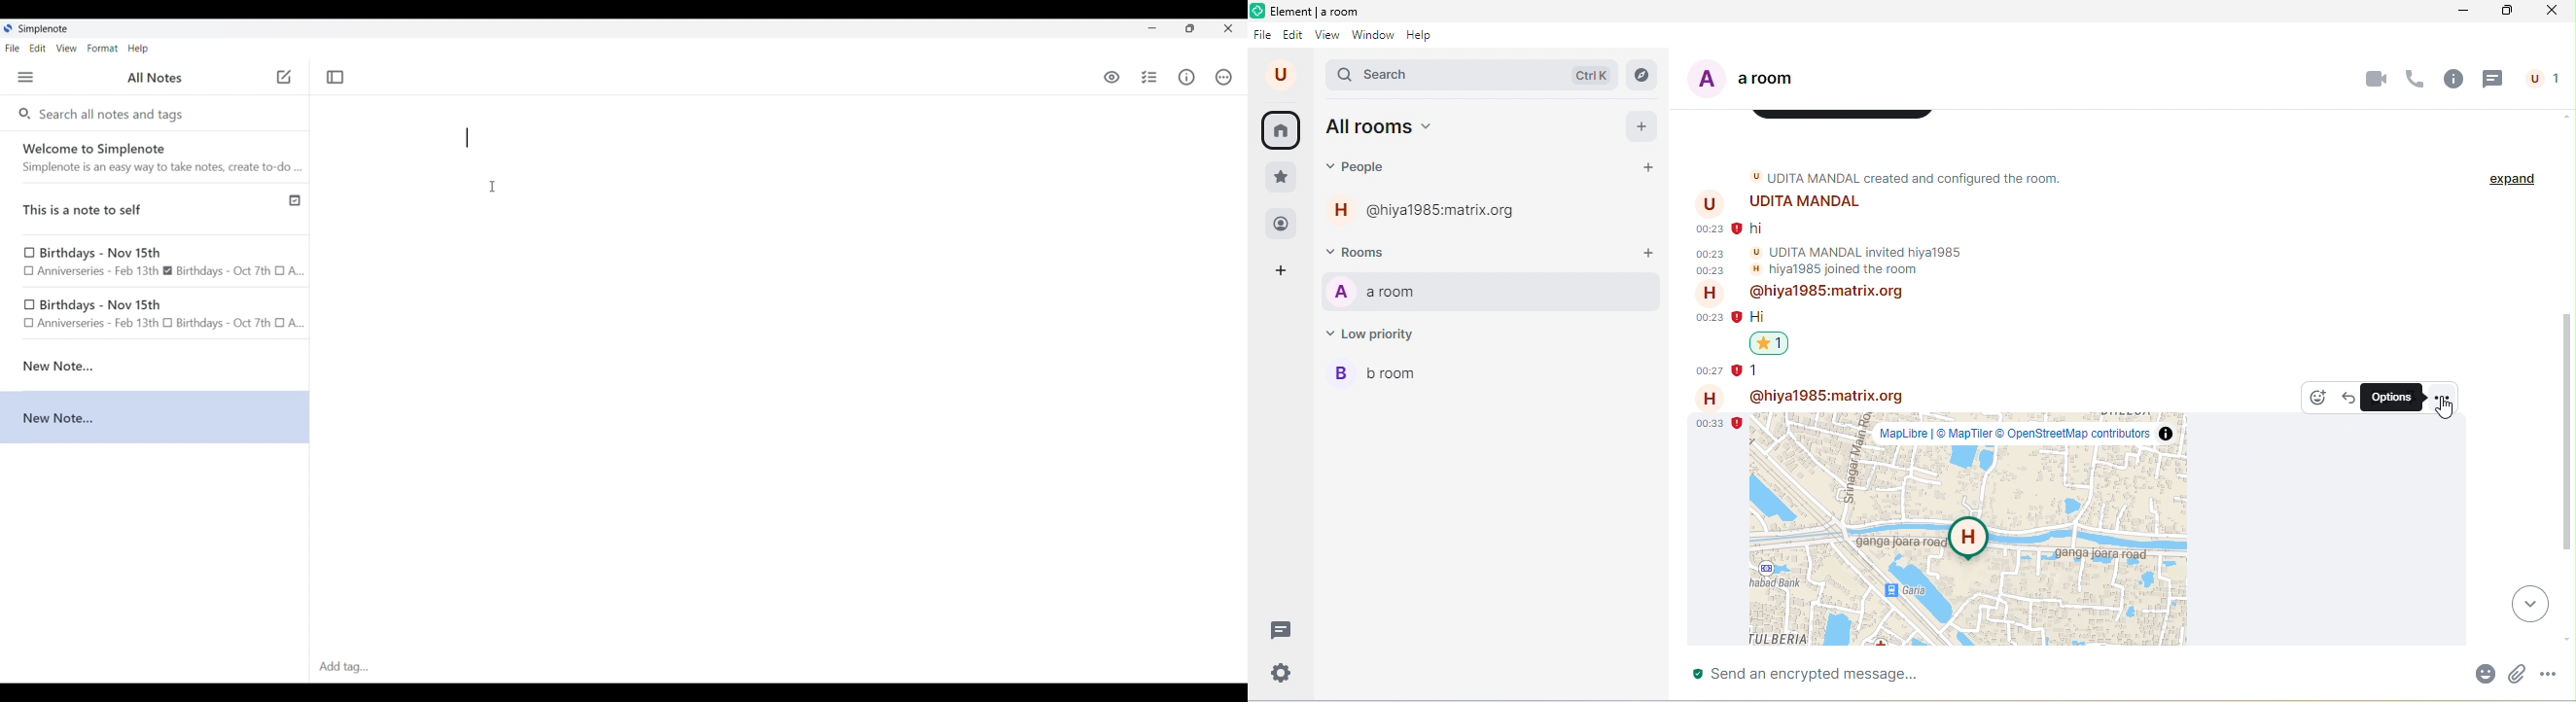 Image resolution: width=2576 pixels, height=728 pixels. Describe the element at coordinates (1282, 631) in the screenshot. I see `threads` at that location.